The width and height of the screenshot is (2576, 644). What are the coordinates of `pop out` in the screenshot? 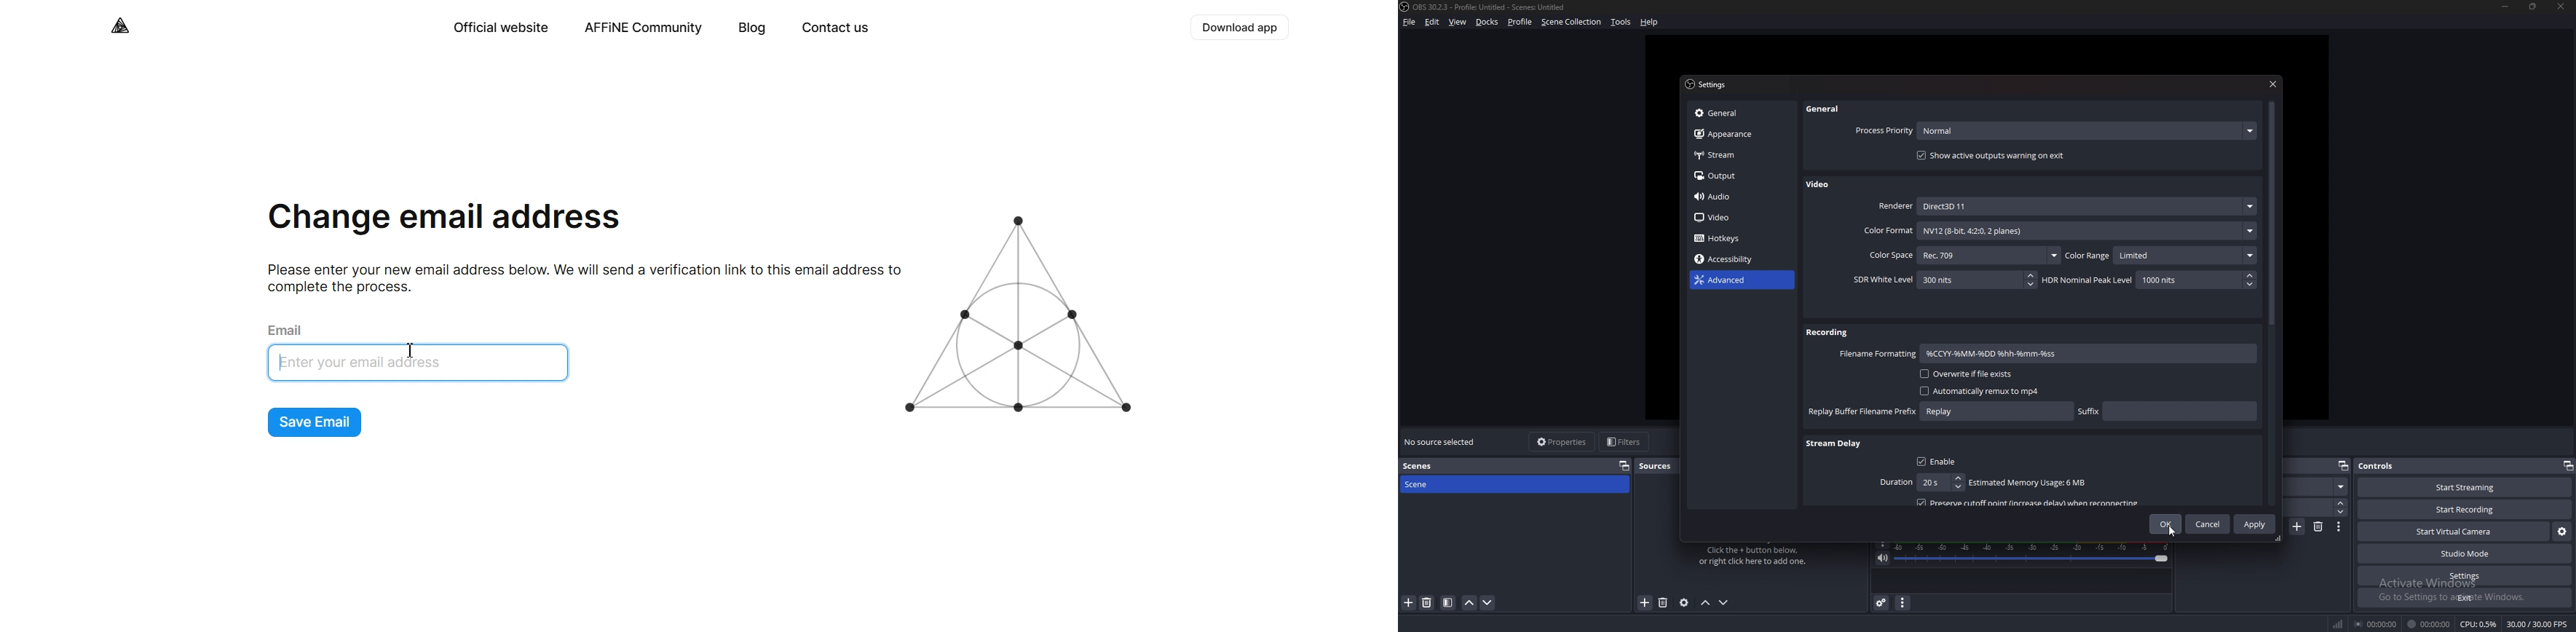 It's located at (2568, 465).